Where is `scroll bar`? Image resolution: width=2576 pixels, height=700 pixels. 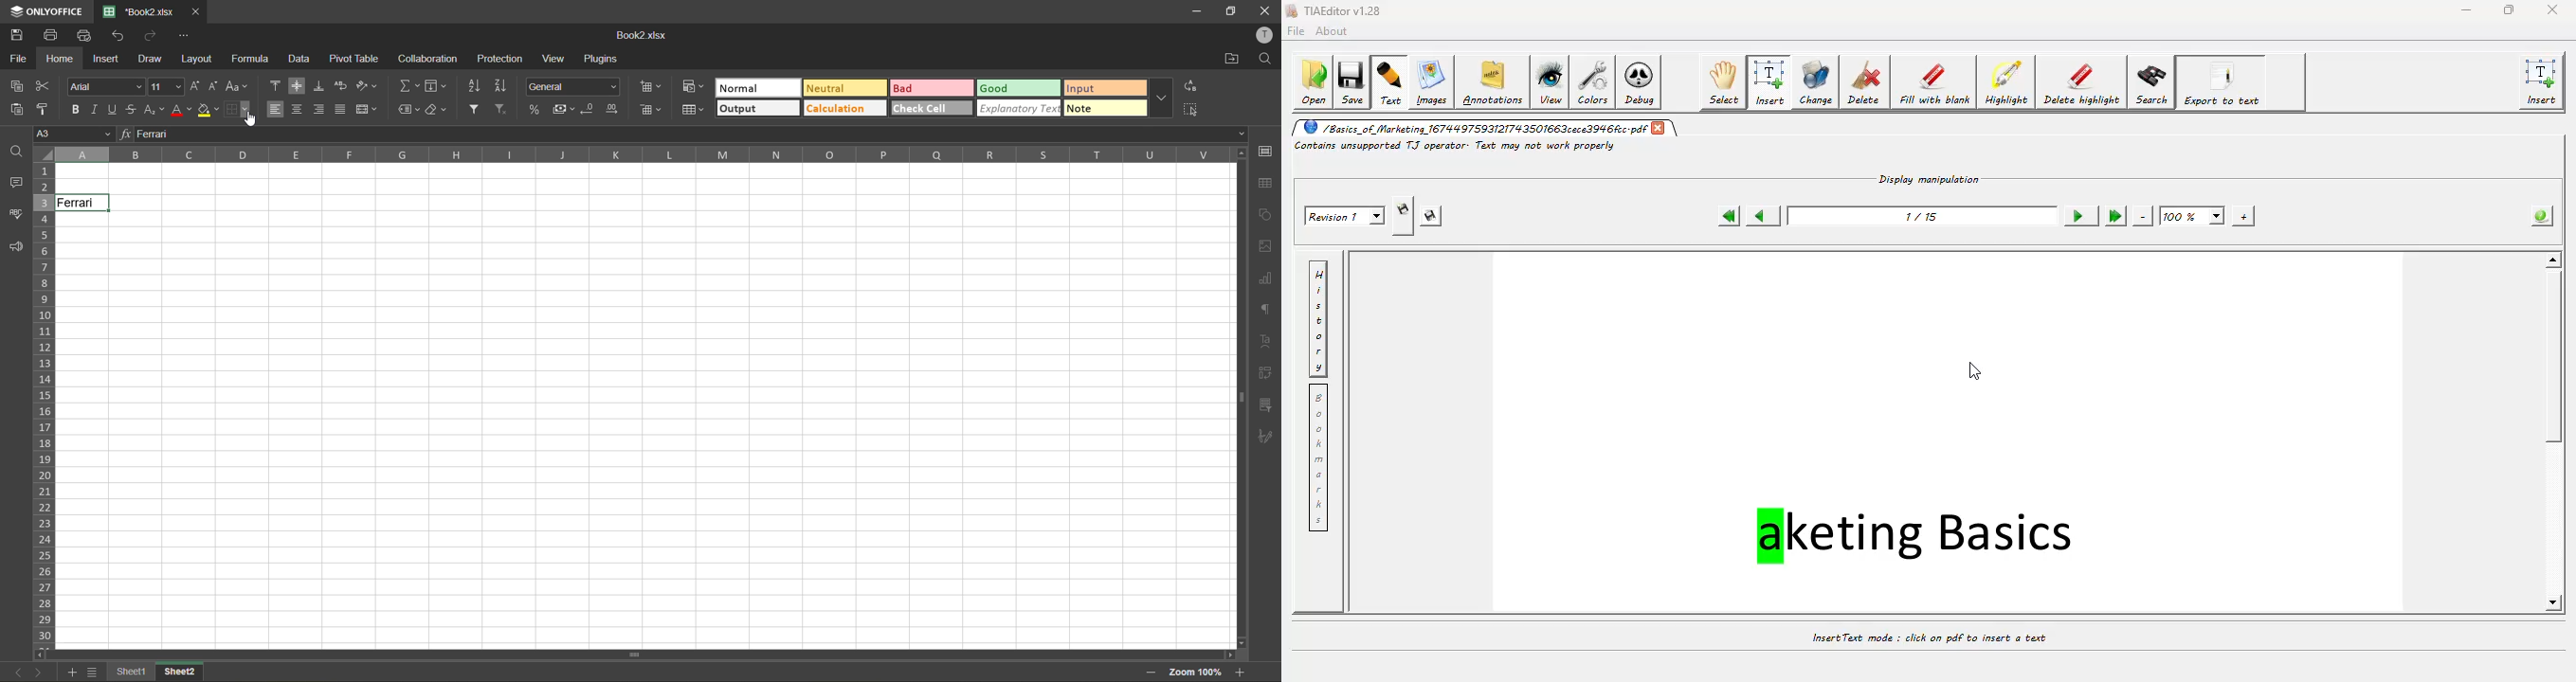 scroll bar is located at coordinates (2557, 365).